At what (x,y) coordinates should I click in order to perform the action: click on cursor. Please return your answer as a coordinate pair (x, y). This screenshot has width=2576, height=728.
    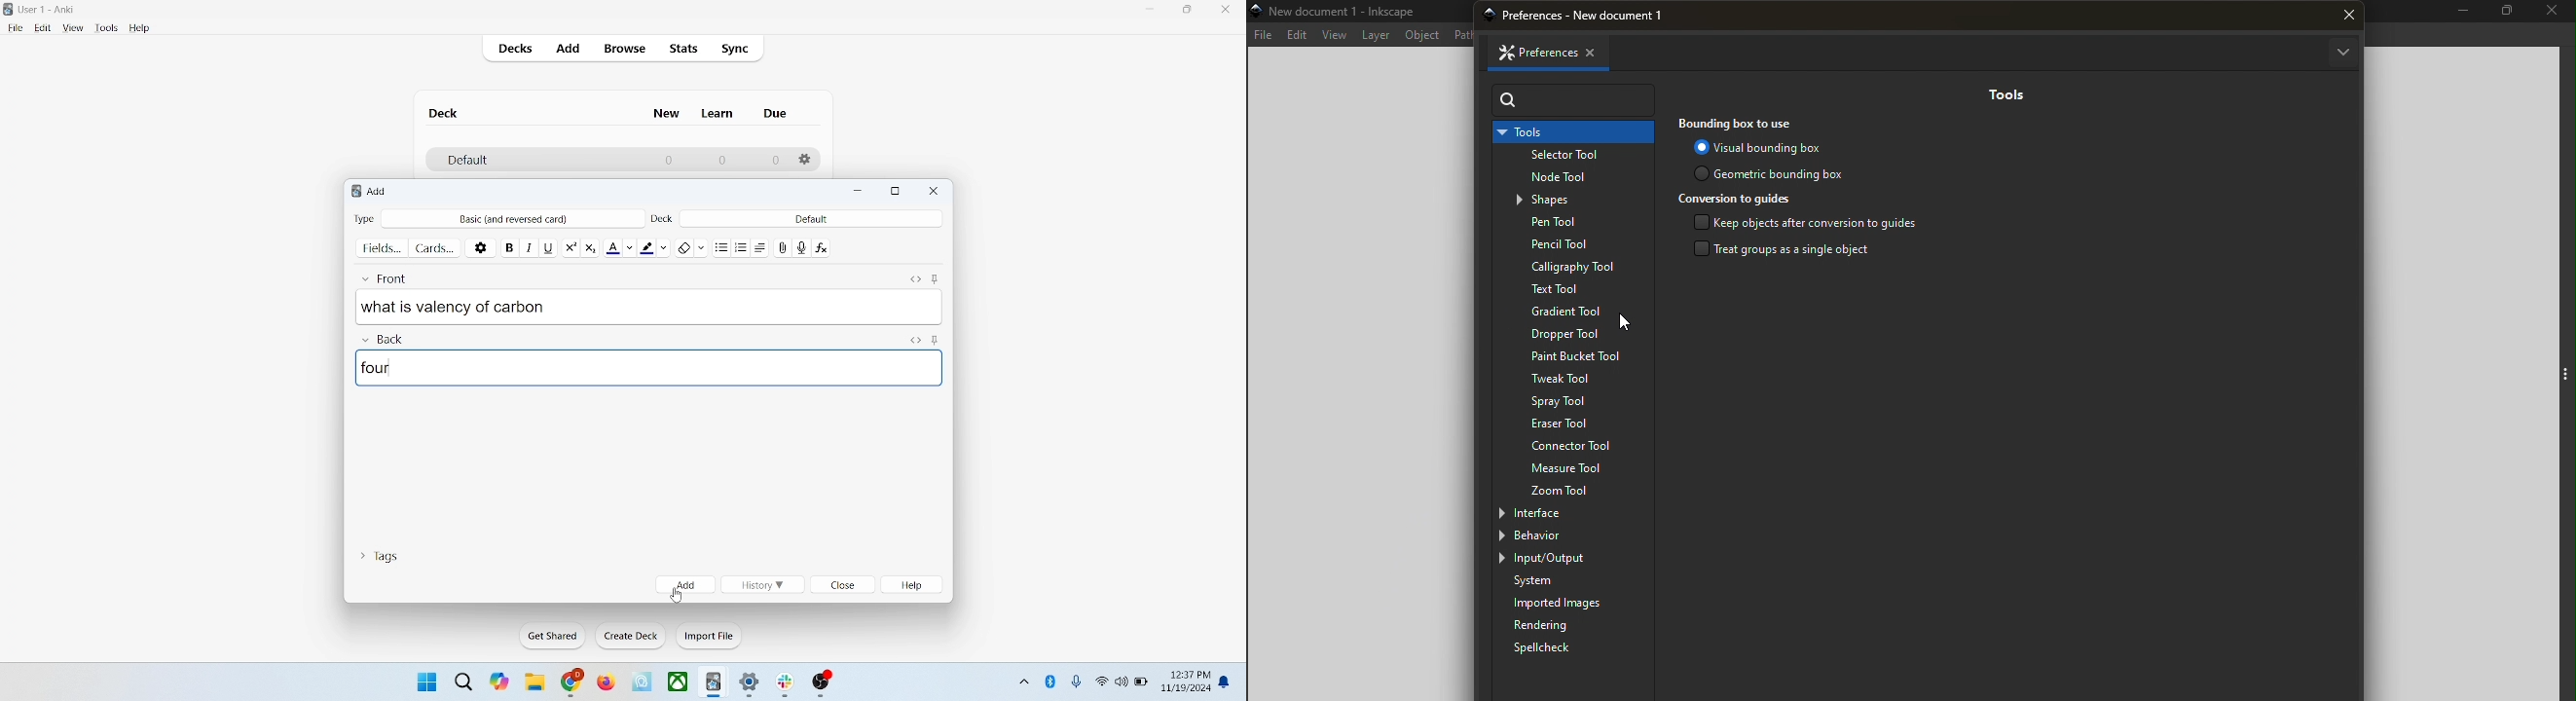
    Looking at the image, I should click on (675, 596).